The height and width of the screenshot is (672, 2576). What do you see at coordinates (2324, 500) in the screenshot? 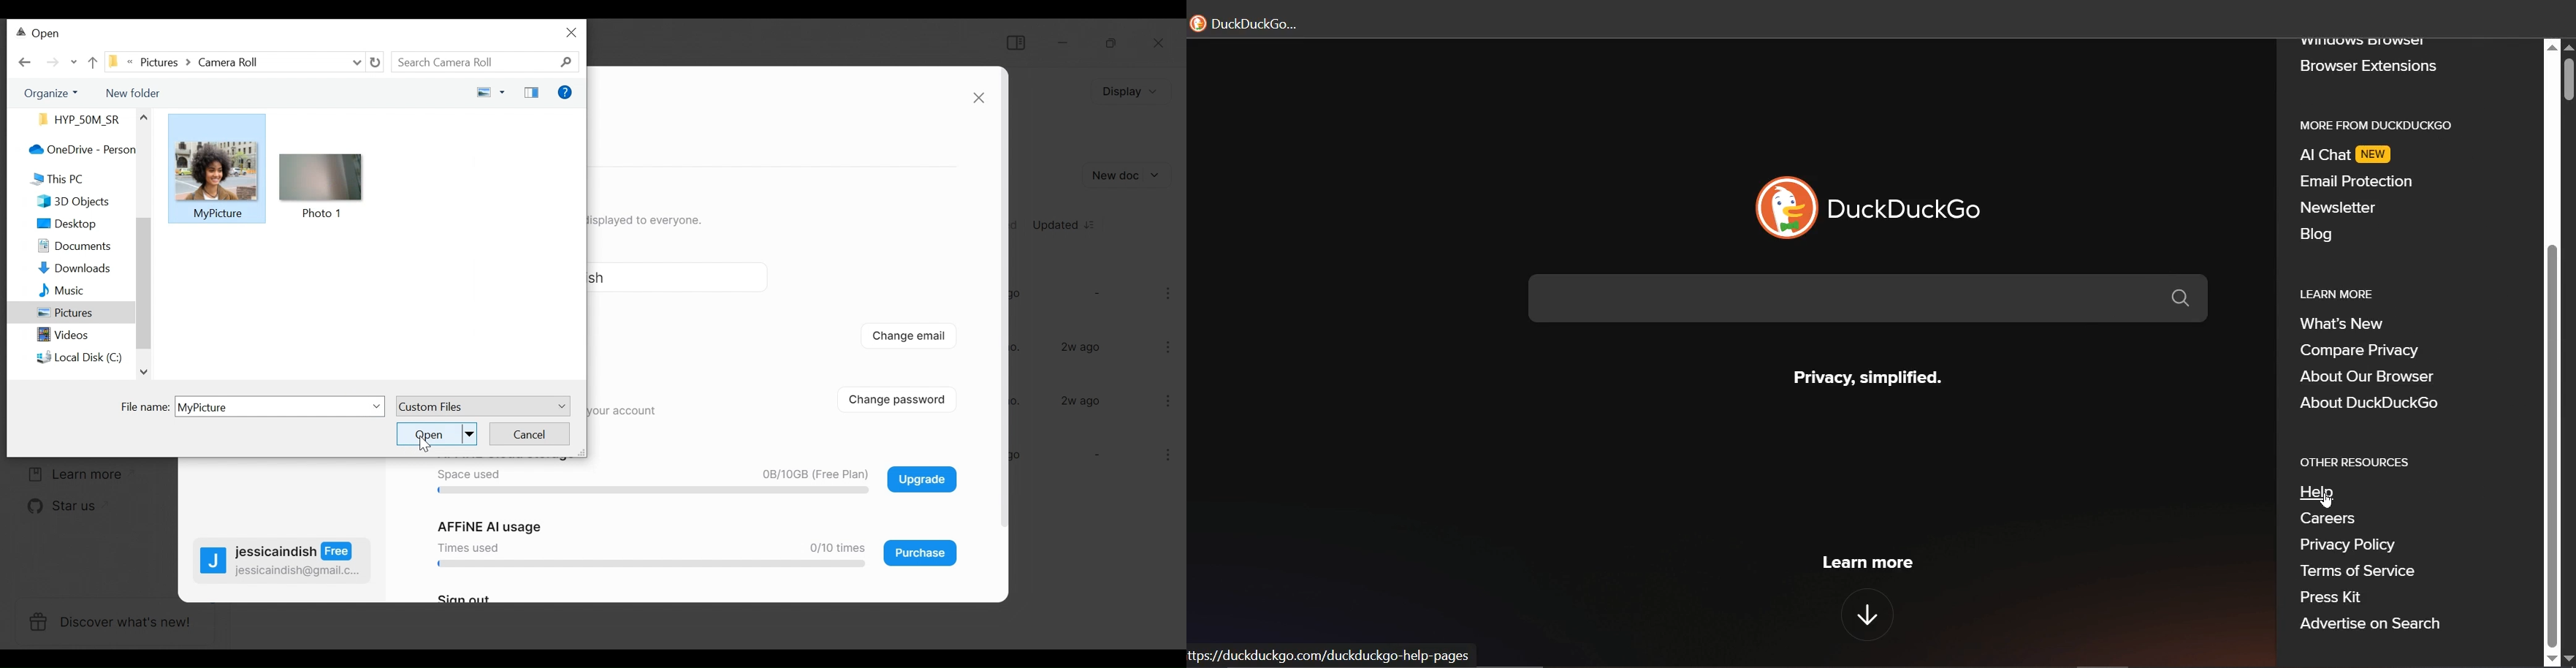
I see `cursor` at bounding box center [2324, 500].